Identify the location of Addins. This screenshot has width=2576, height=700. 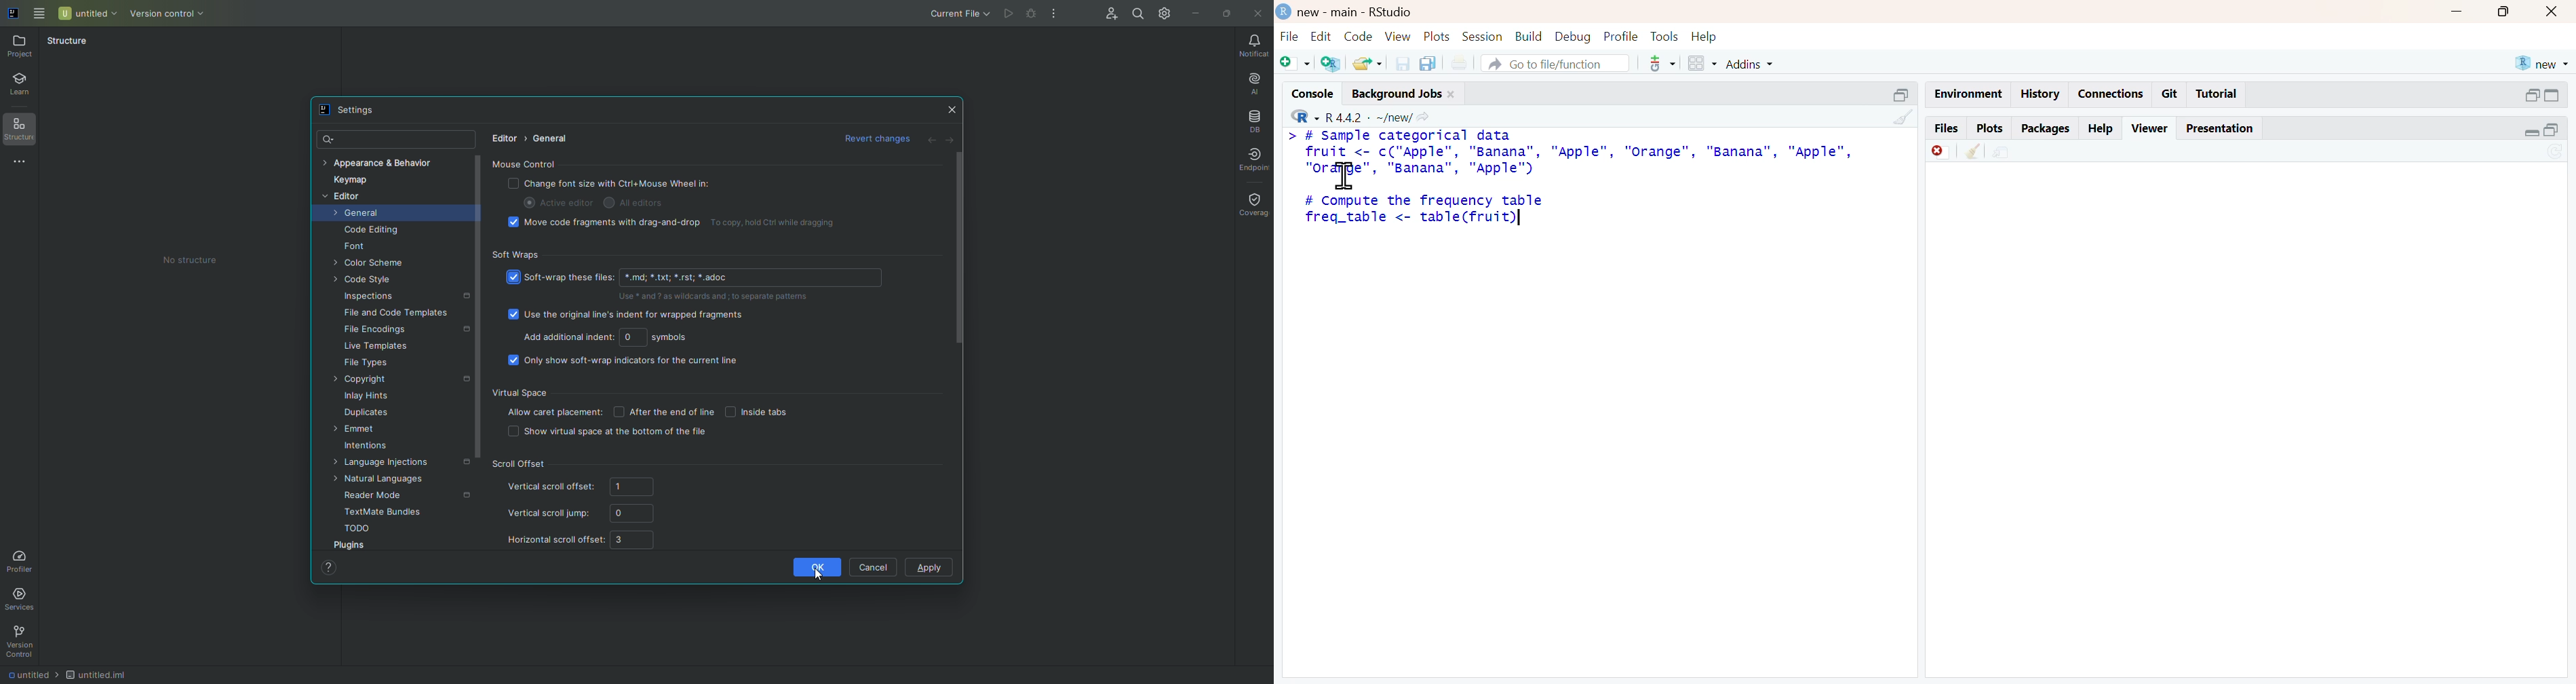
(1749, 64).